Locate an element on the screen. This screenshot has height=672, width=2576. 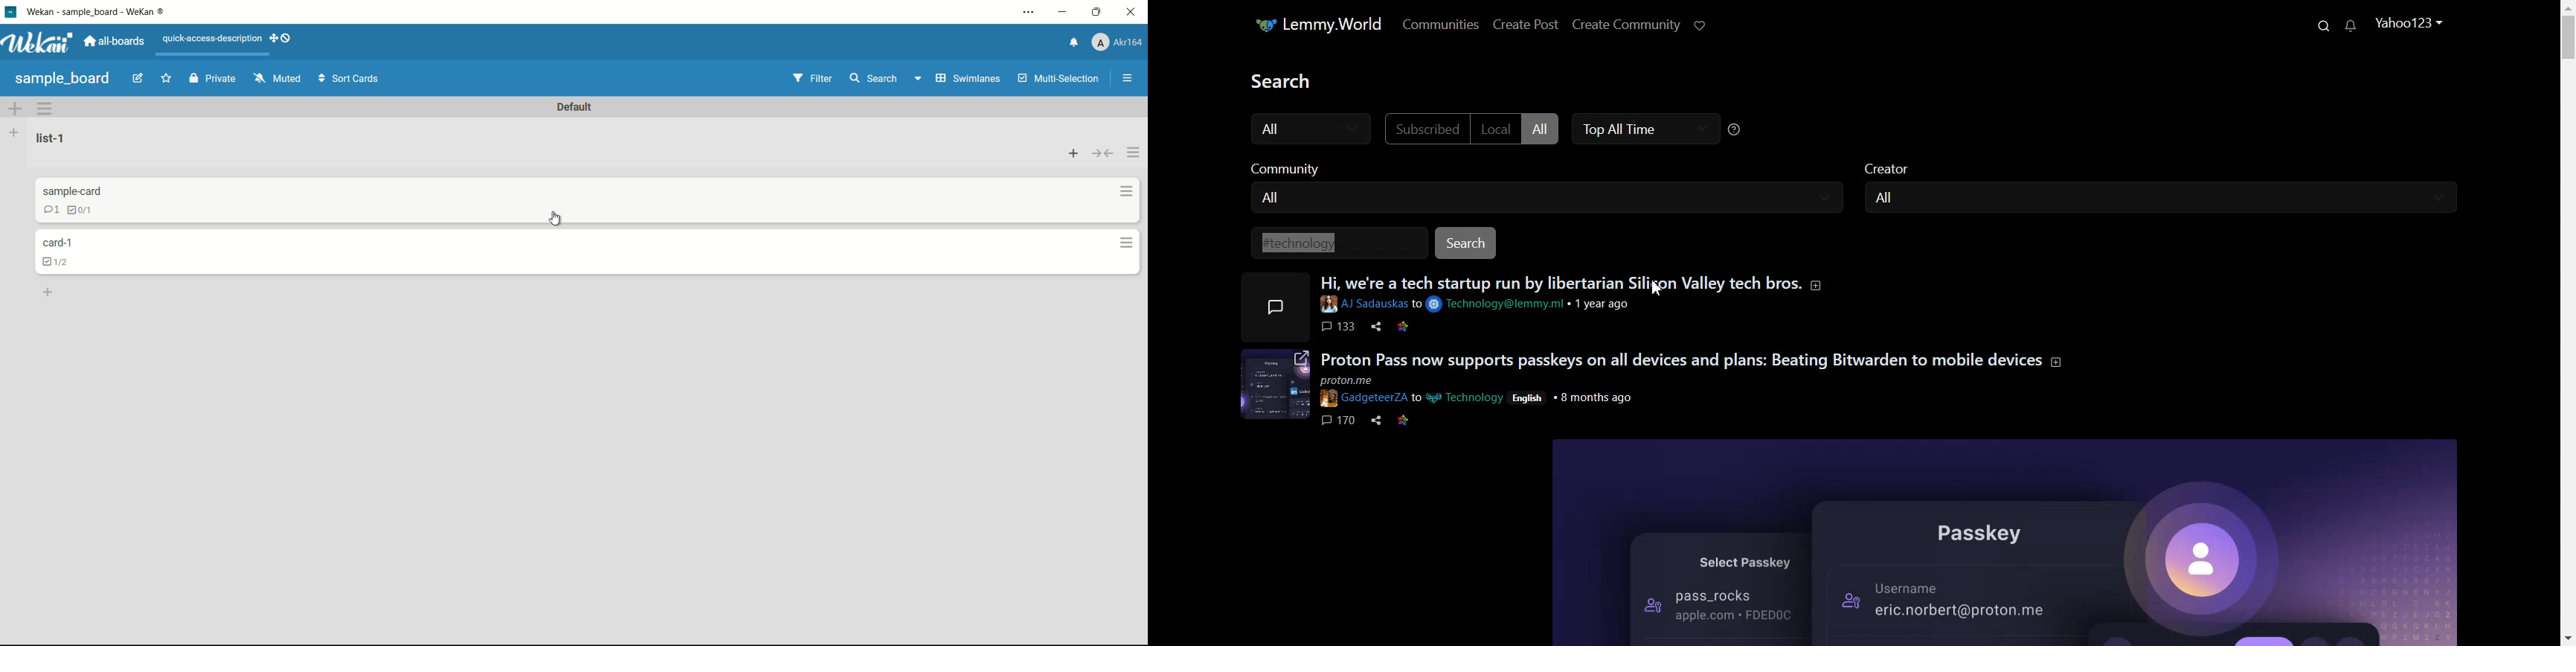
Notification is located at coordinates (2351, 25).